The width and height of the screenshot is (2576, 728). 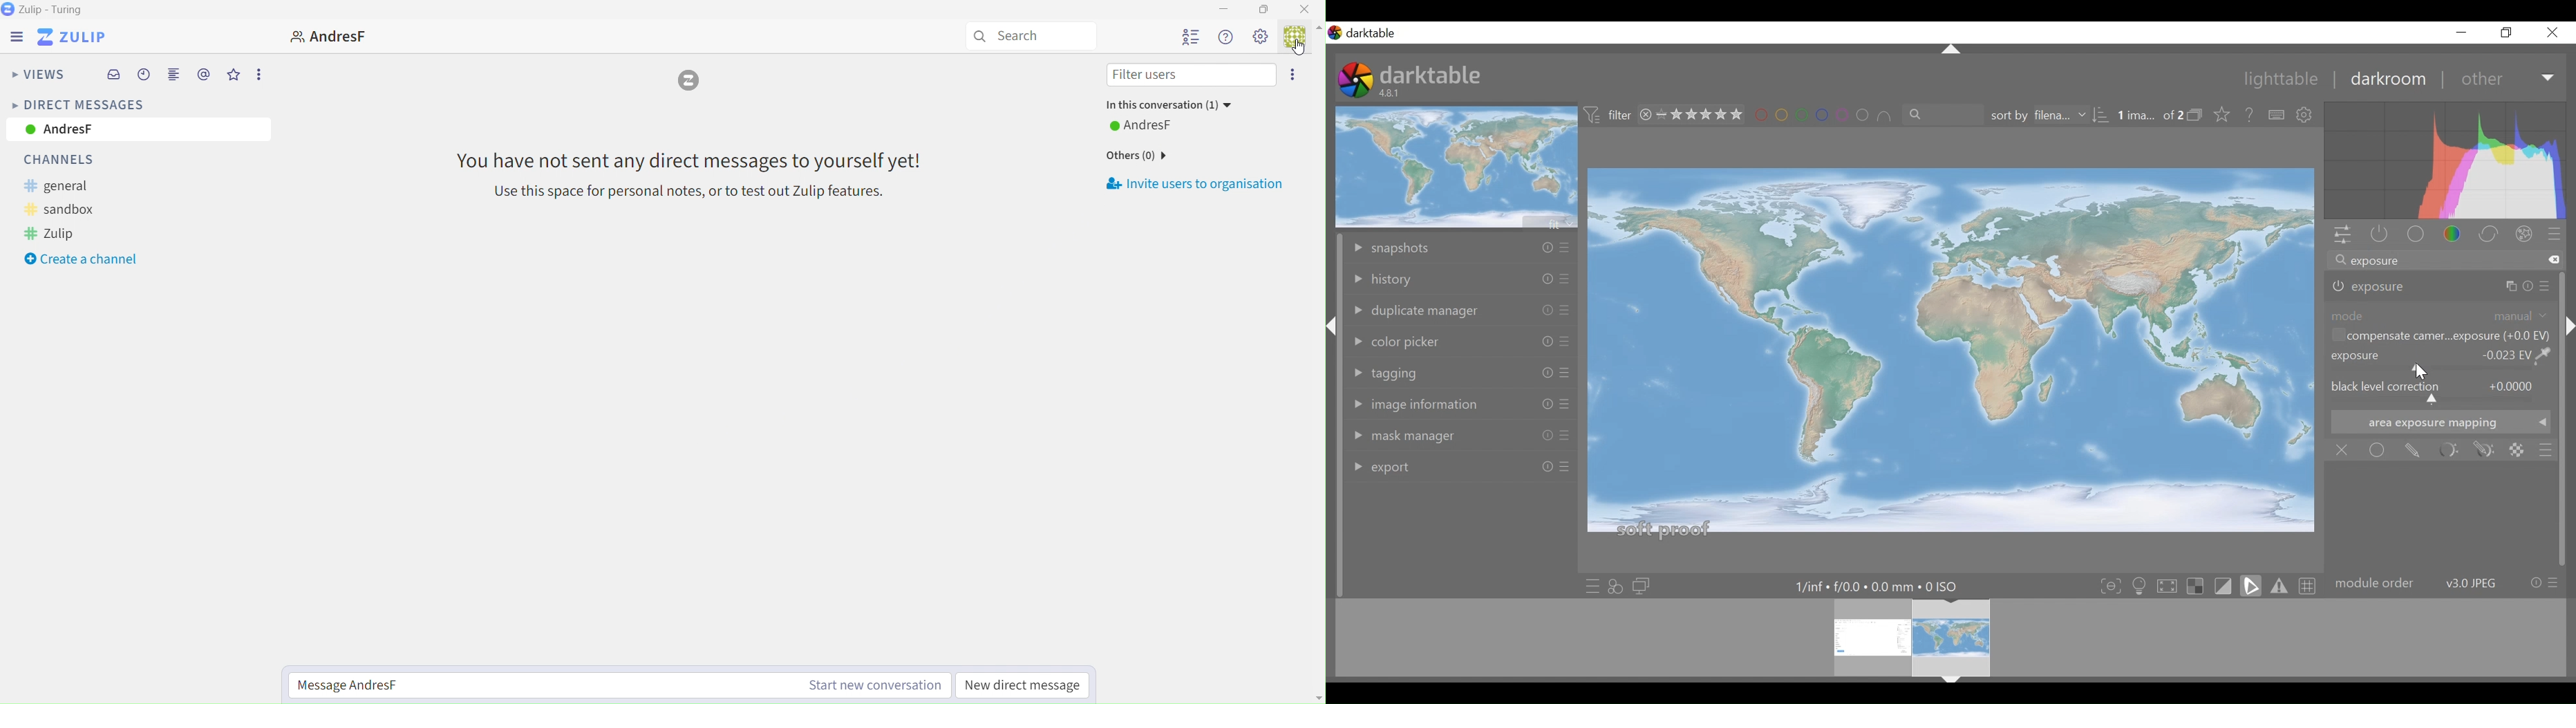 What do you see at coordinates (1592, 586) in the screenshot?
I see `quick access to presets` at bounding box center [1592, 586].